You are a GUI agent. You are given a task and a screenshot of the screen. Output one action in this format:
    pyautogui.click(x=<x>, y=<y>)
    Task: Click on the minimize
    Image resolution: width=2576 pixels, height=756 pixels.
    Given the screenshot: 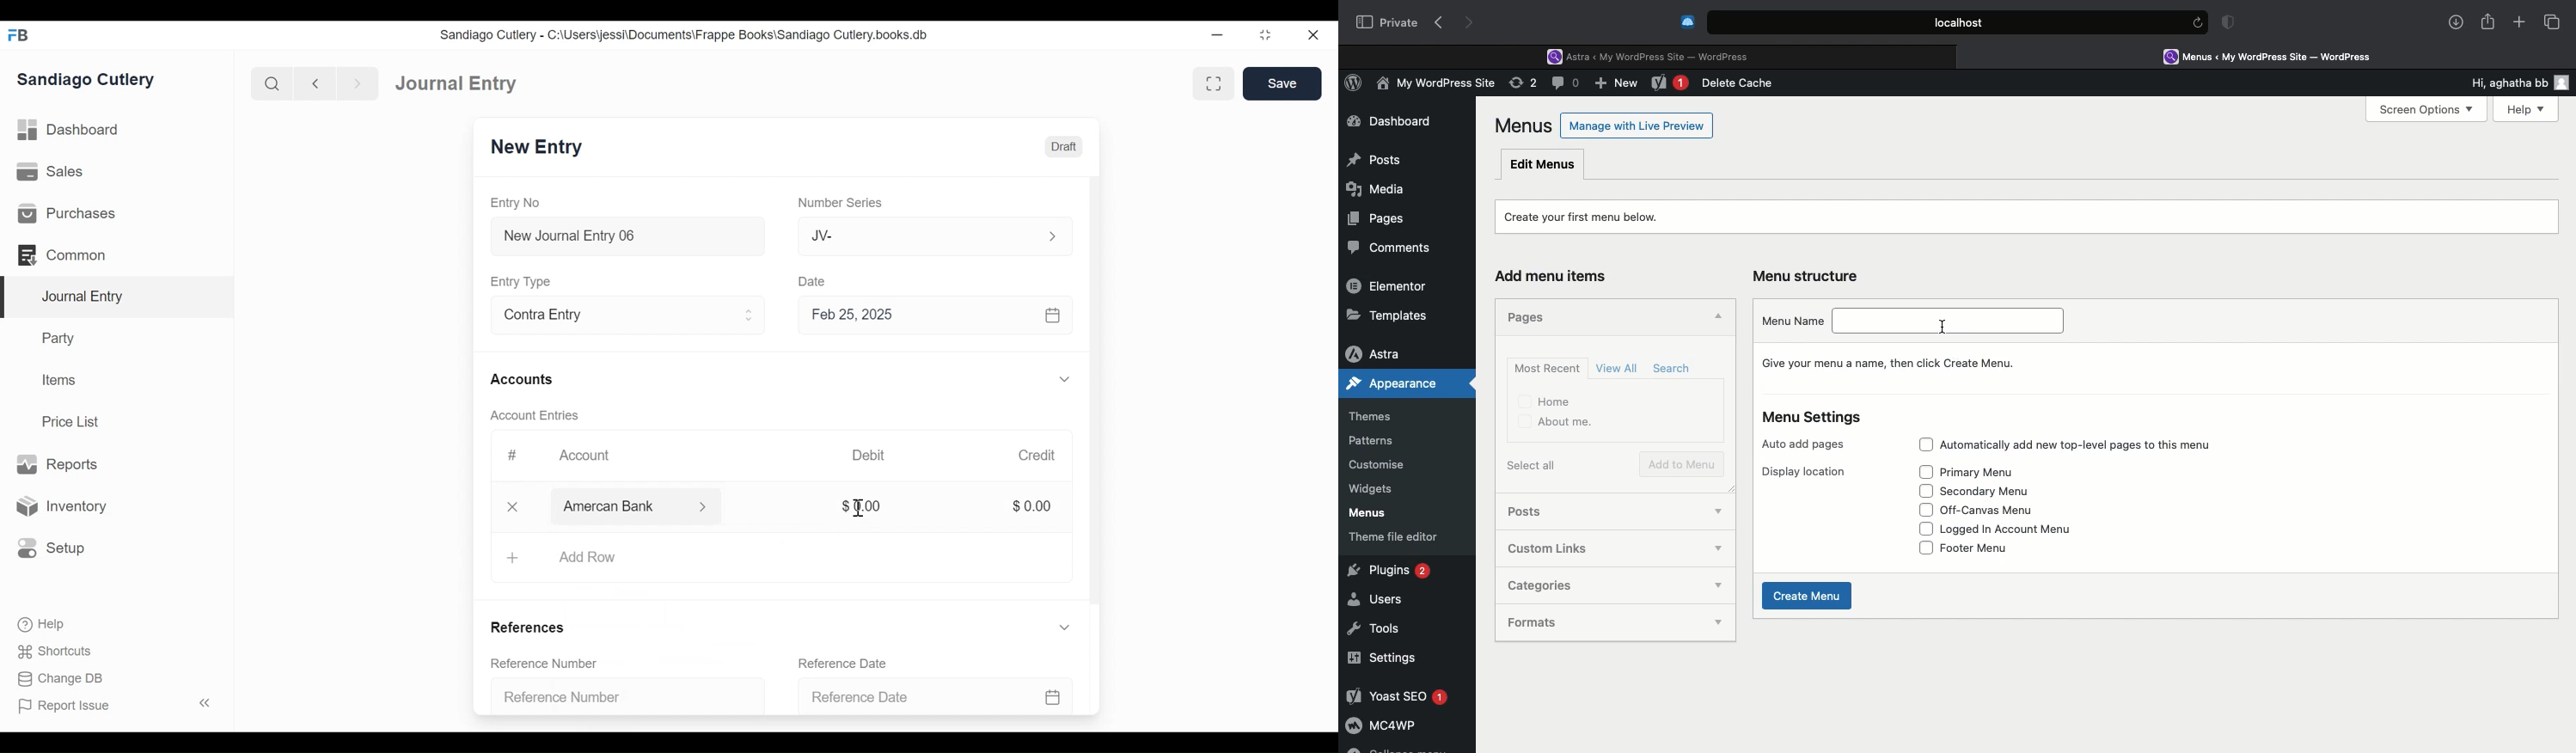 What is the action you would take?
    pyautogui.click(x=1218, y=34)
    